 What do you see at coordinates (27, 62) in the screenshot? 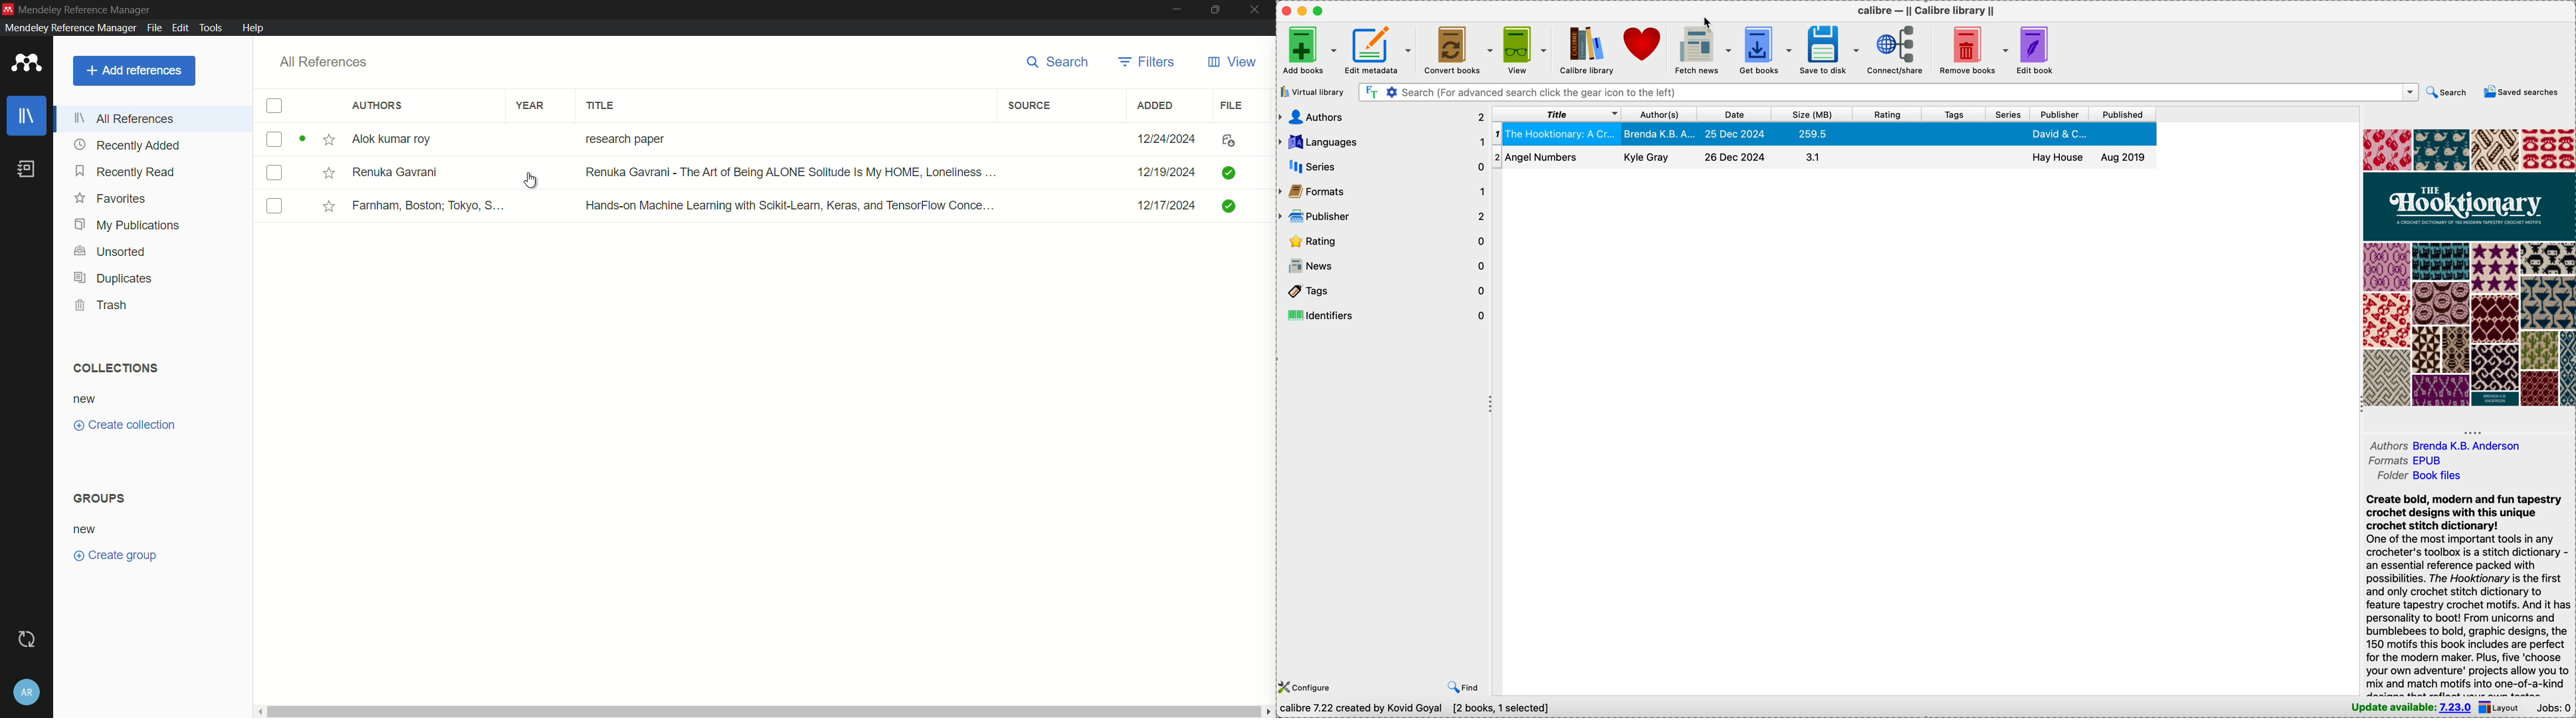
I see `app icon` at bounding box center [27, 62].